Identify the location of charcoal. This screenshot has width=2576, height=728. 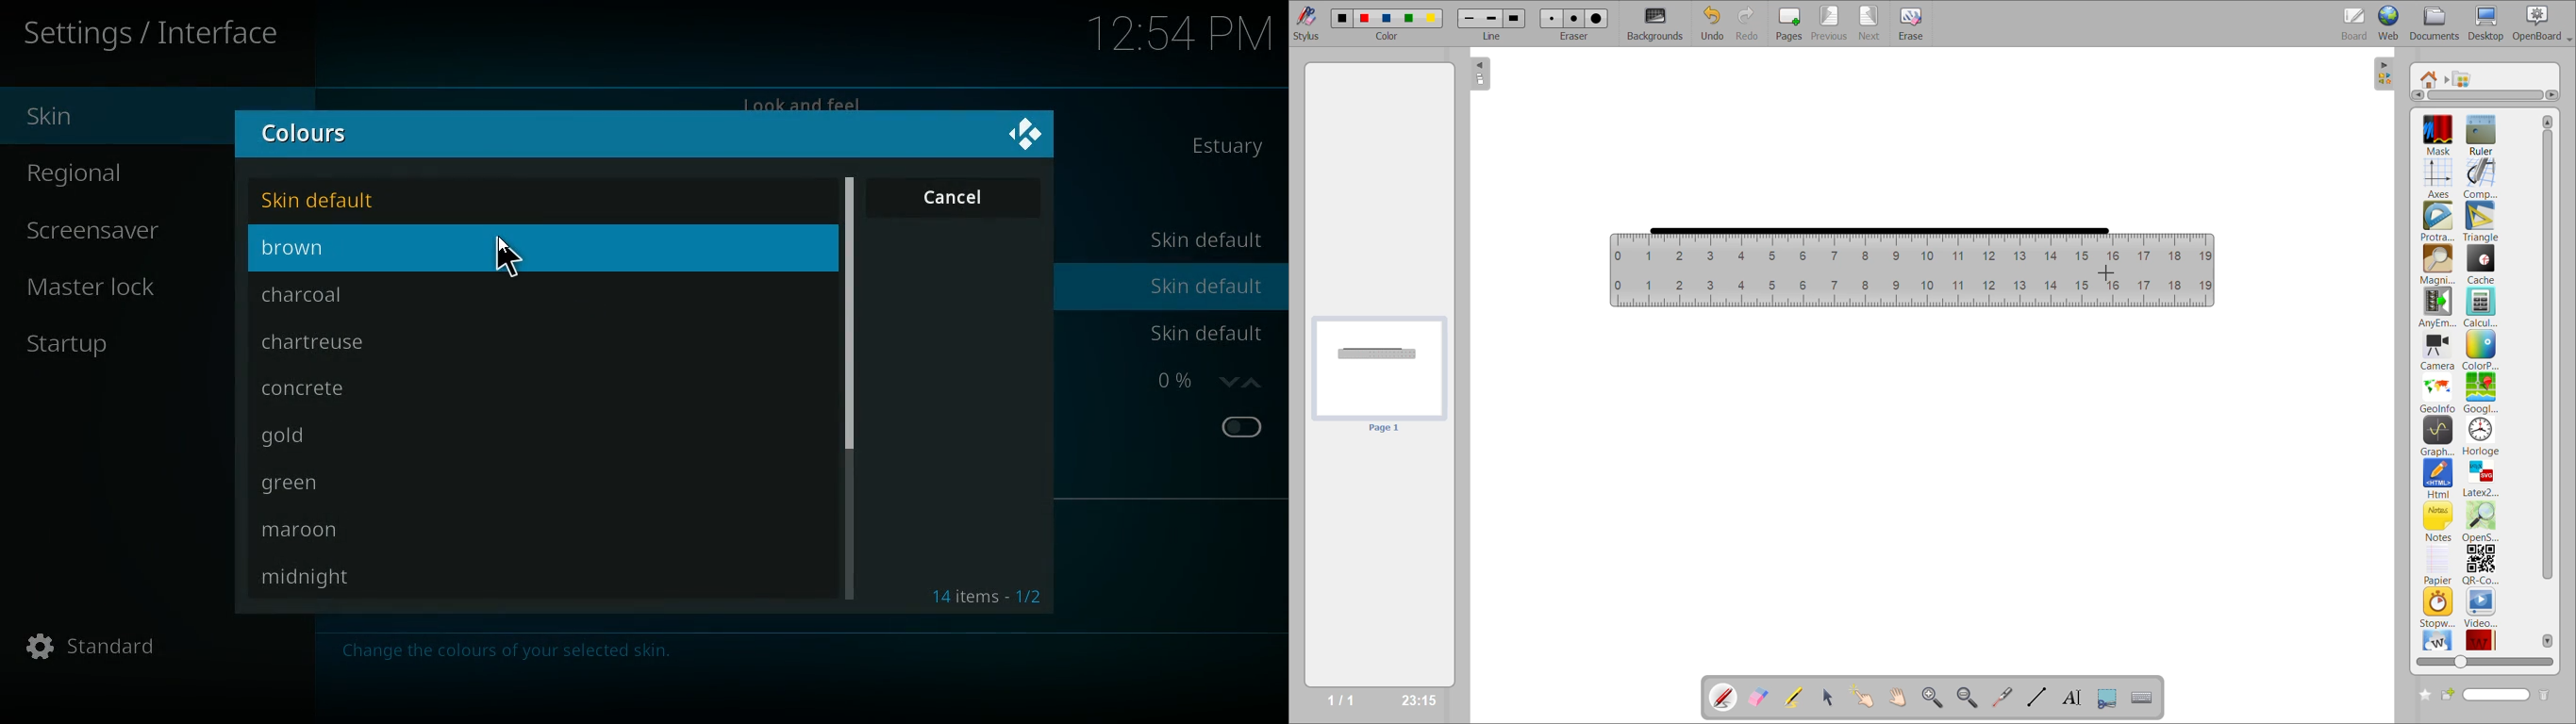
(350, 294).